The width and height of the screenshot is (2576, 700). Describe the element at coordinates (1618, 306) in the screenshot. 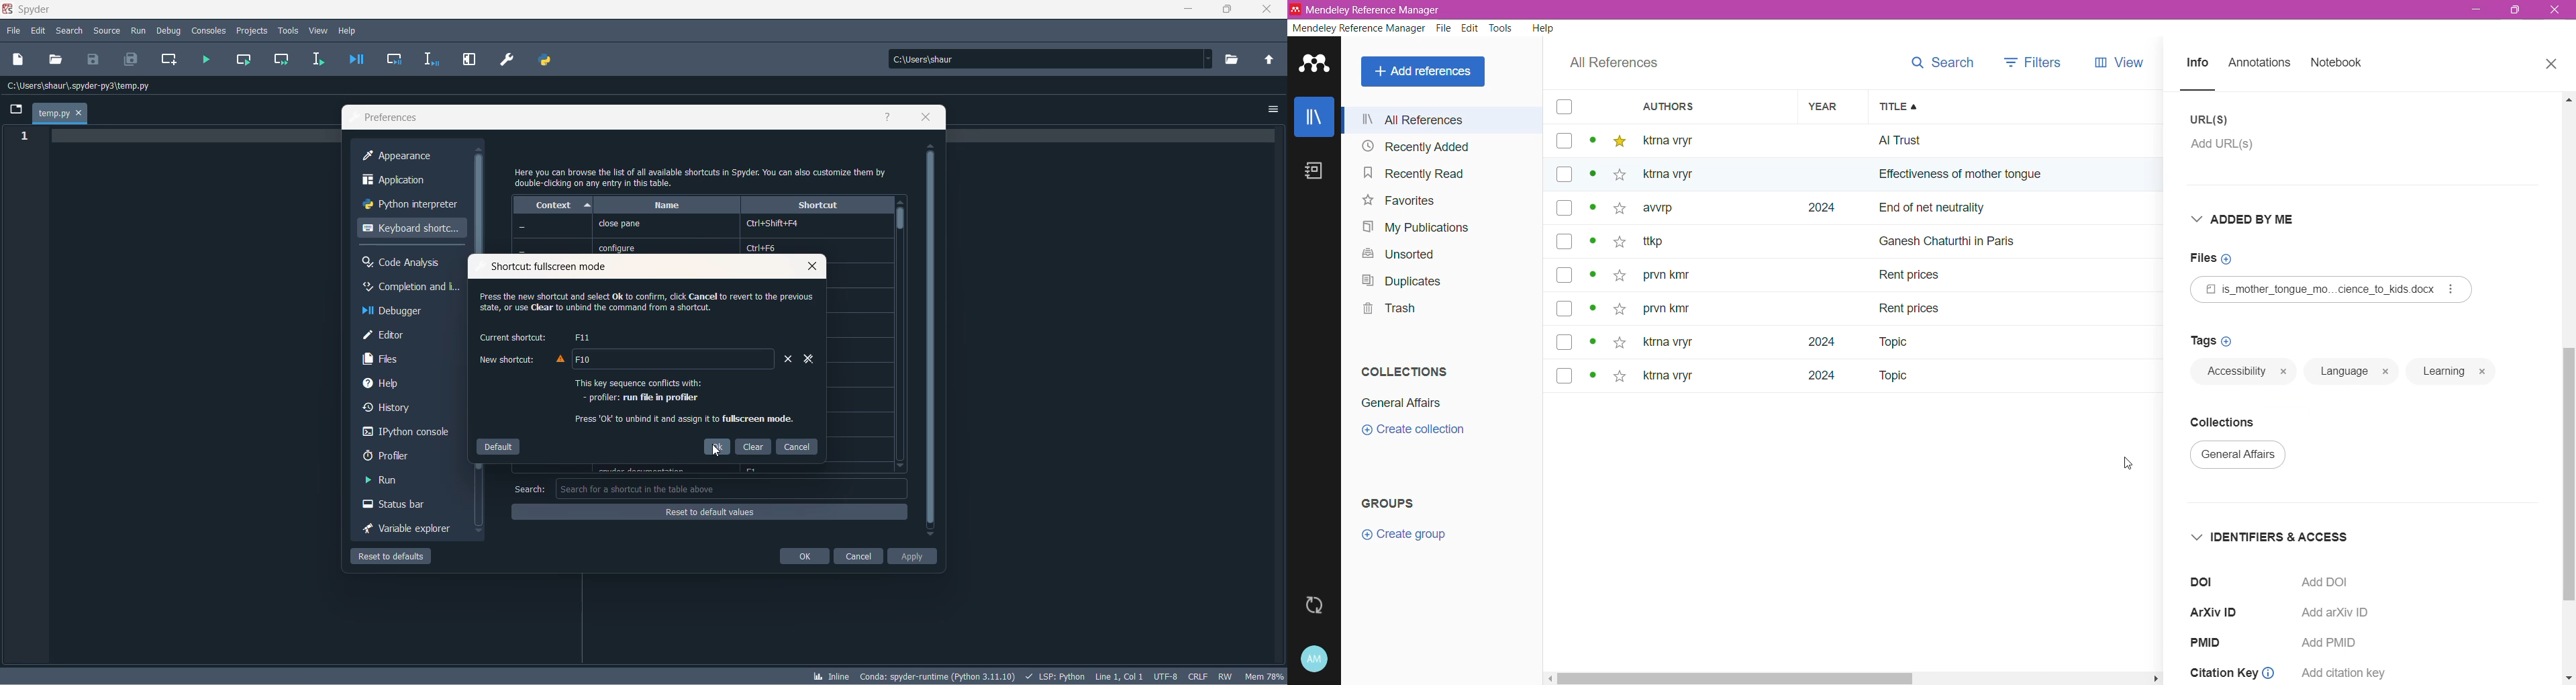

I see `star` at that location.